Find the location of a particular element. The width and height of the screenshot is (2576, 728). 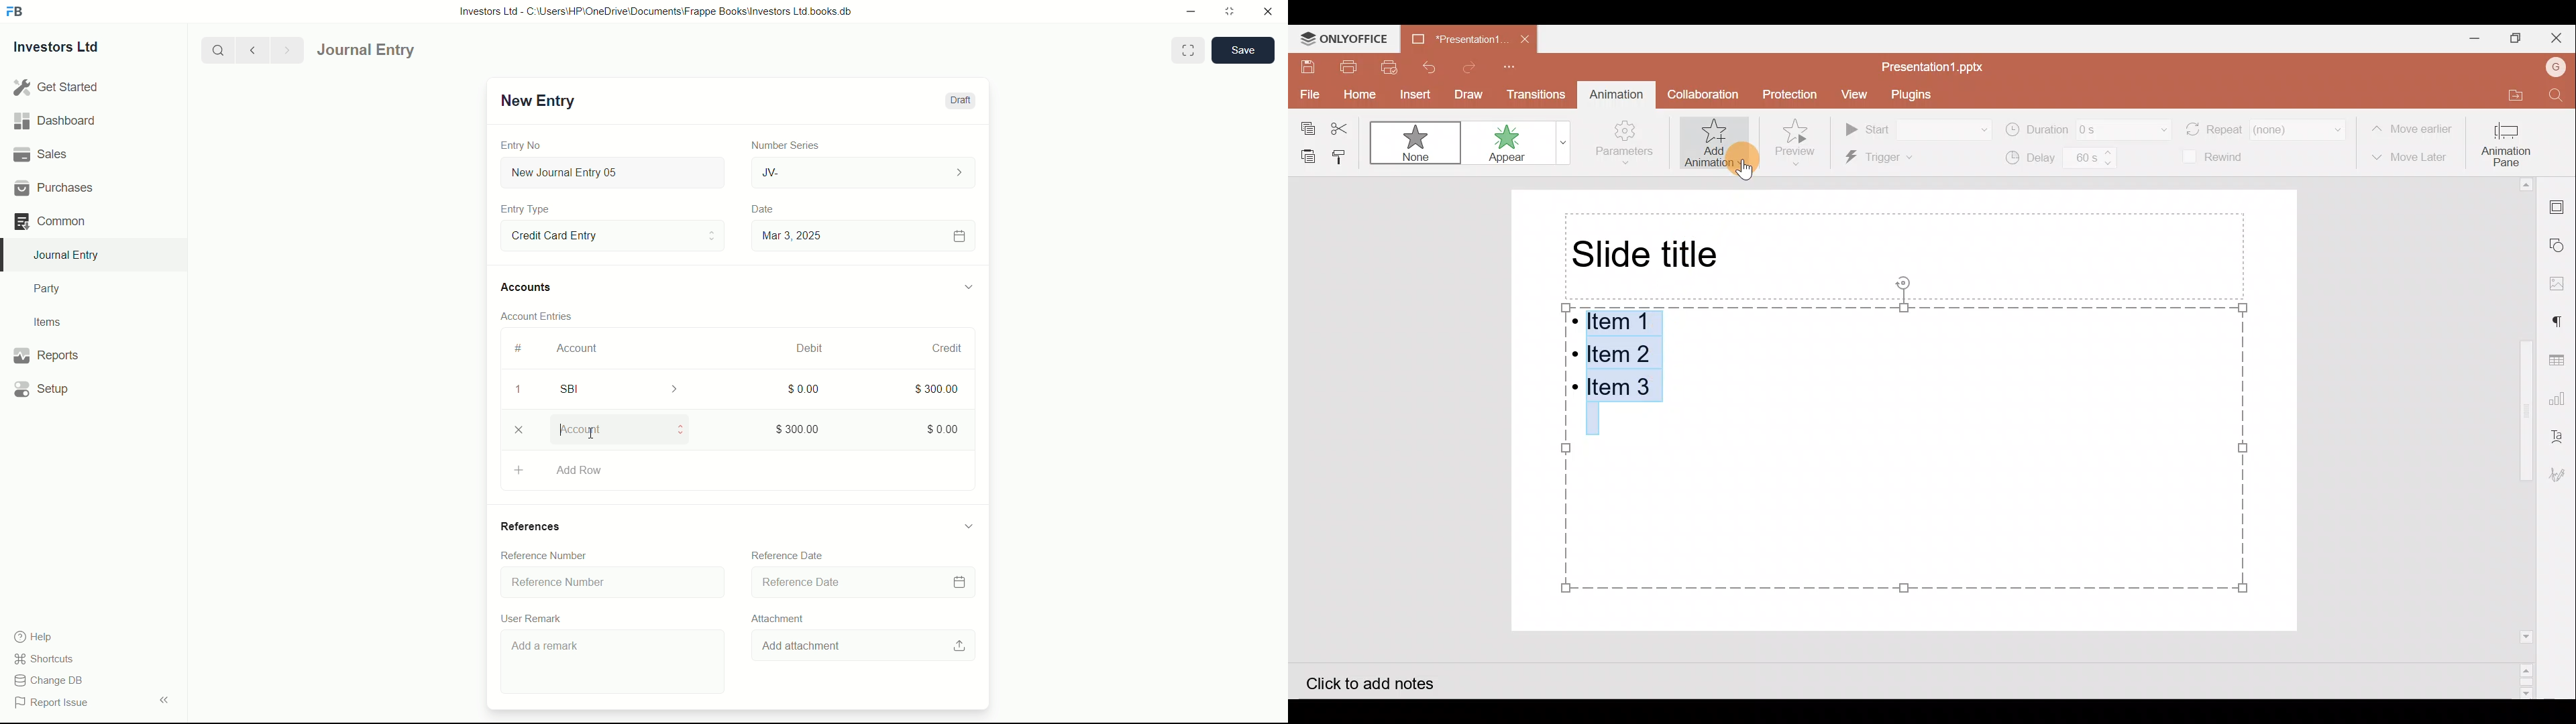

None is located at coordinates (1413, 141).